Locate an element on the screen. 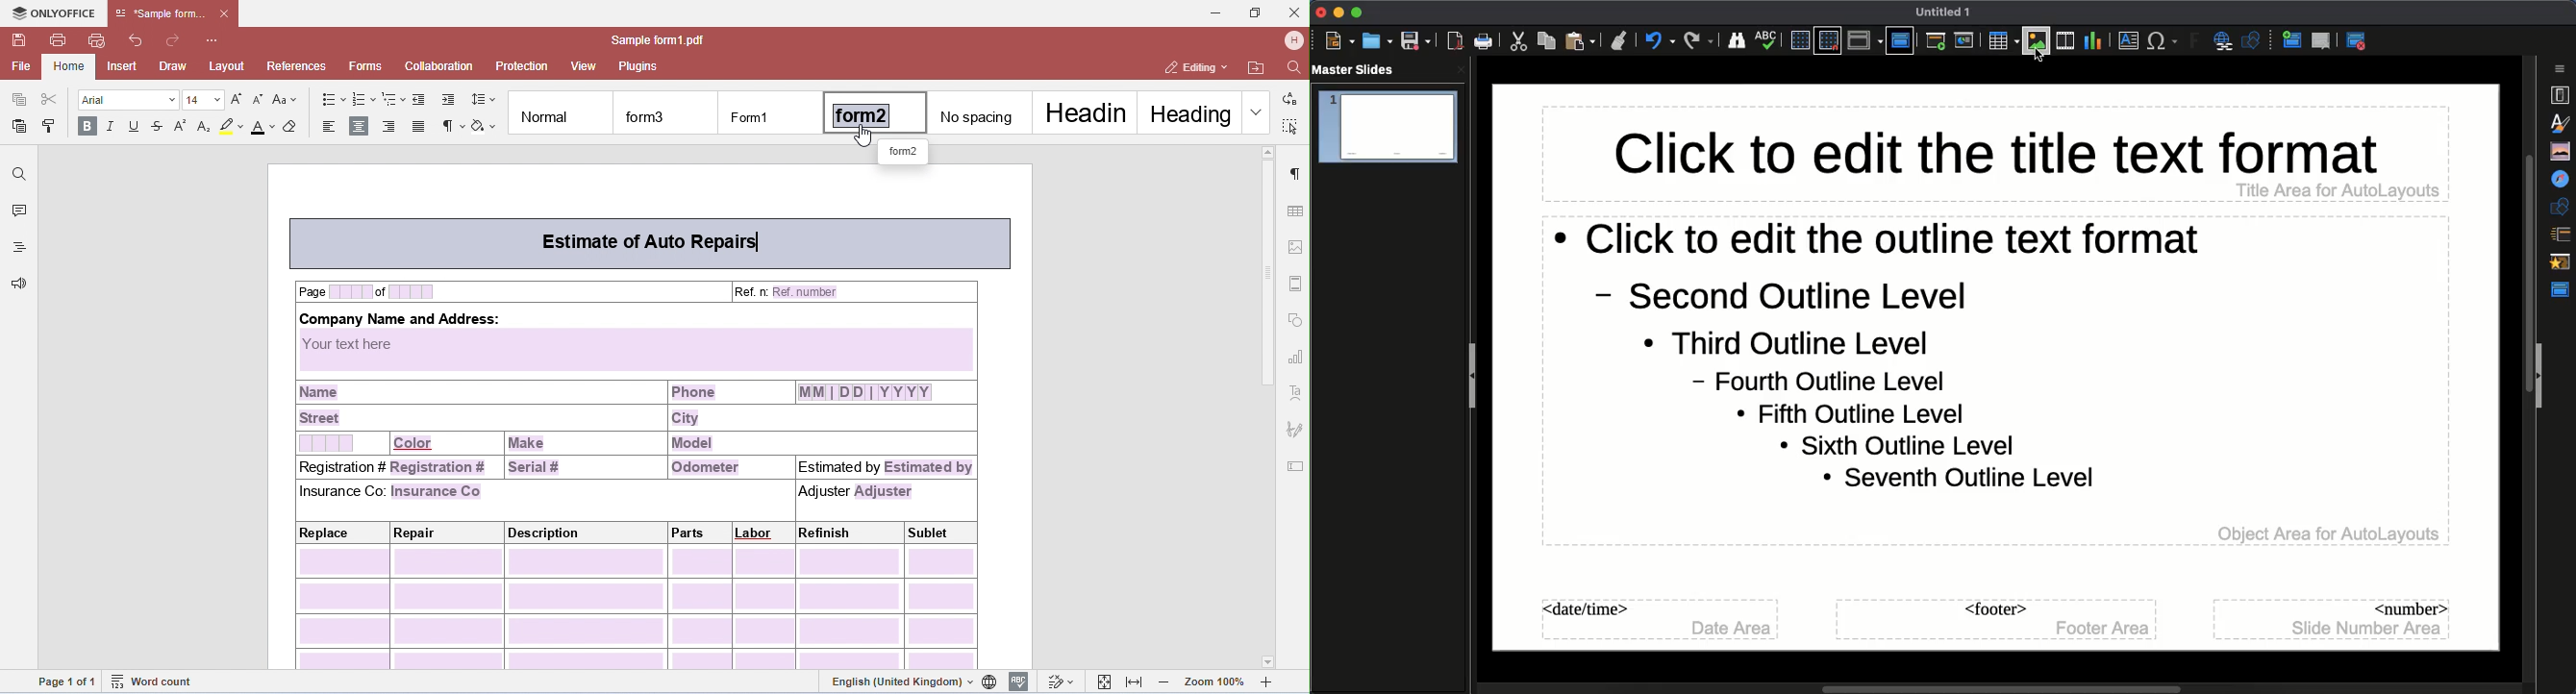 Image resolution: width=2576 pixels, height=700 pixels. cursor is located at coordinates (2038, 60).